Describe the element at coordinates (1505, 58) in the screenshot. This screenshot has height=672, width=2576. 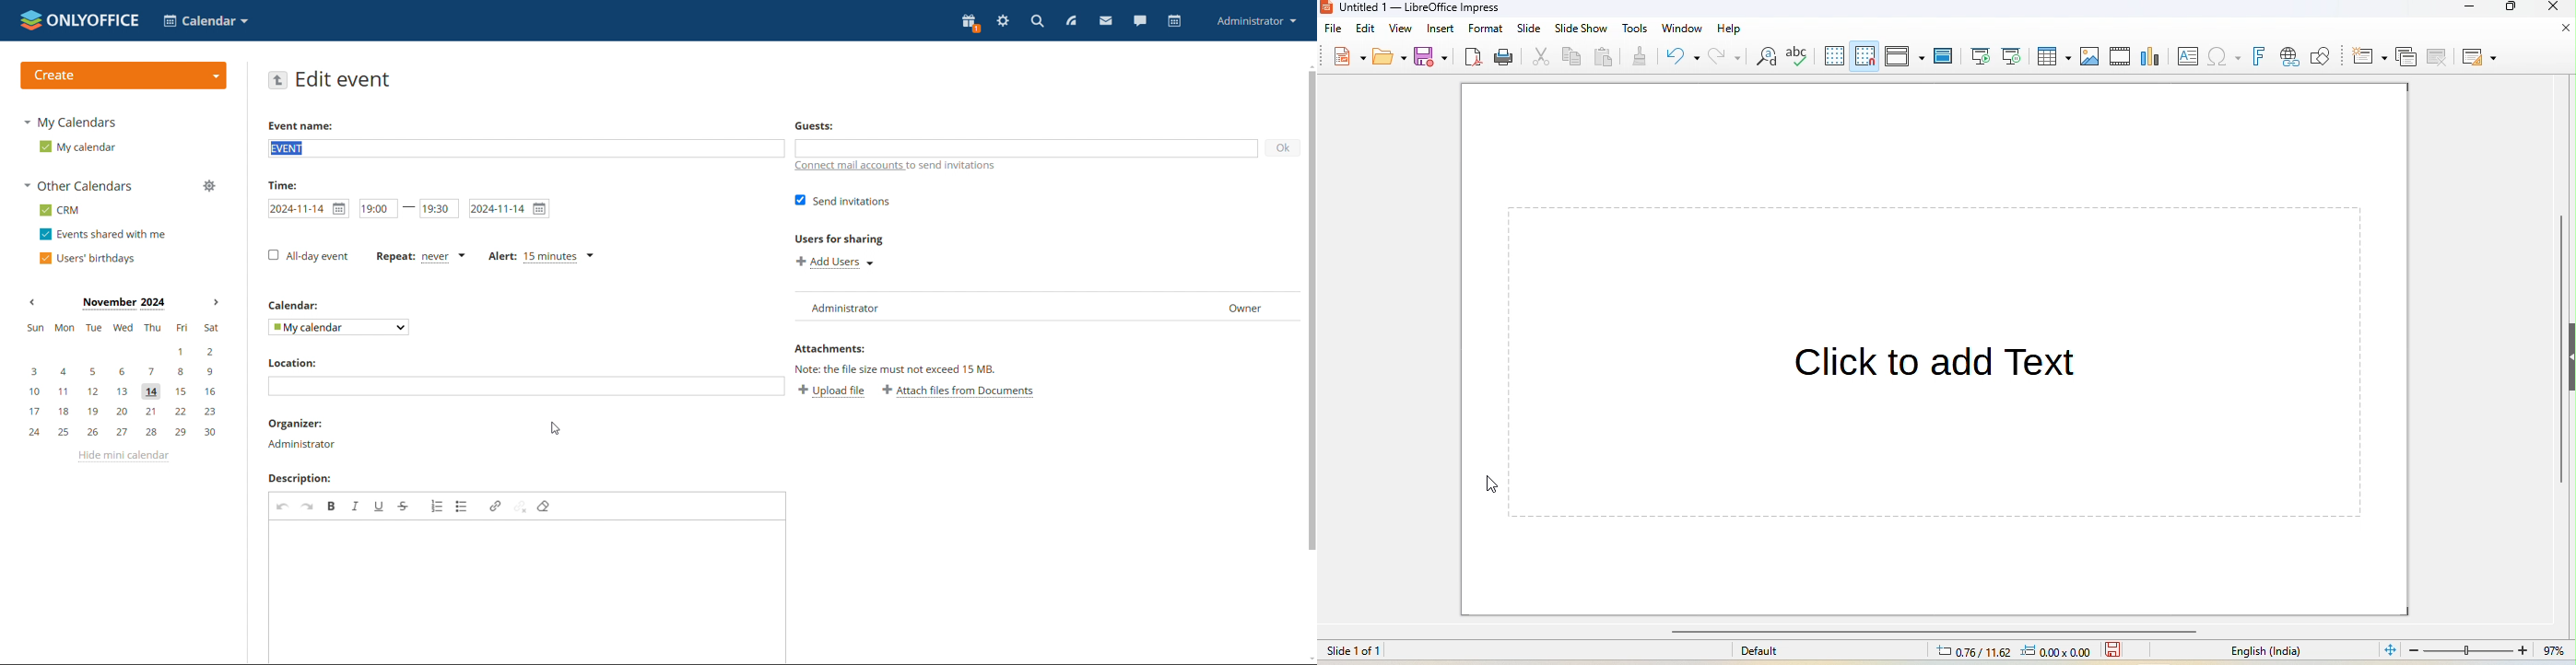
I see `print` at that location.